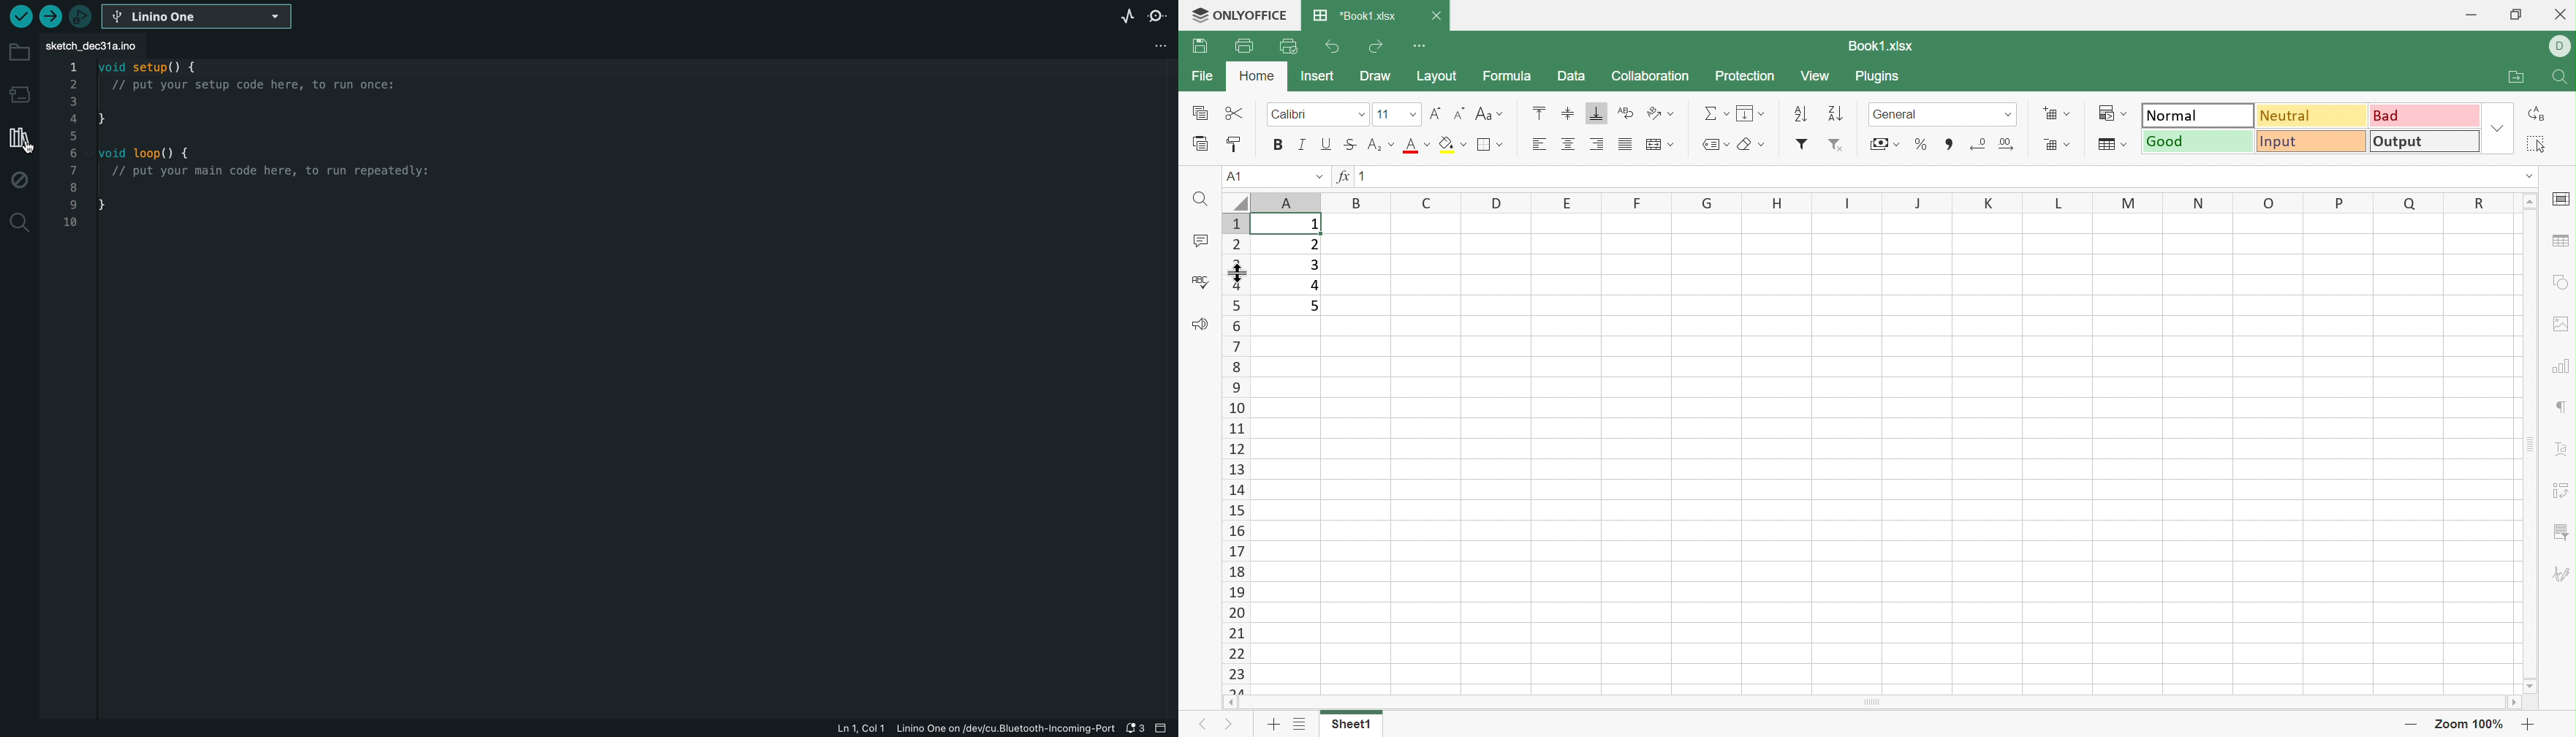 The height and width of the screenshot is (756, 2576). Describe the element at coordinates (1235, 144) in the screenshot. I see `Copy Style` at that location.